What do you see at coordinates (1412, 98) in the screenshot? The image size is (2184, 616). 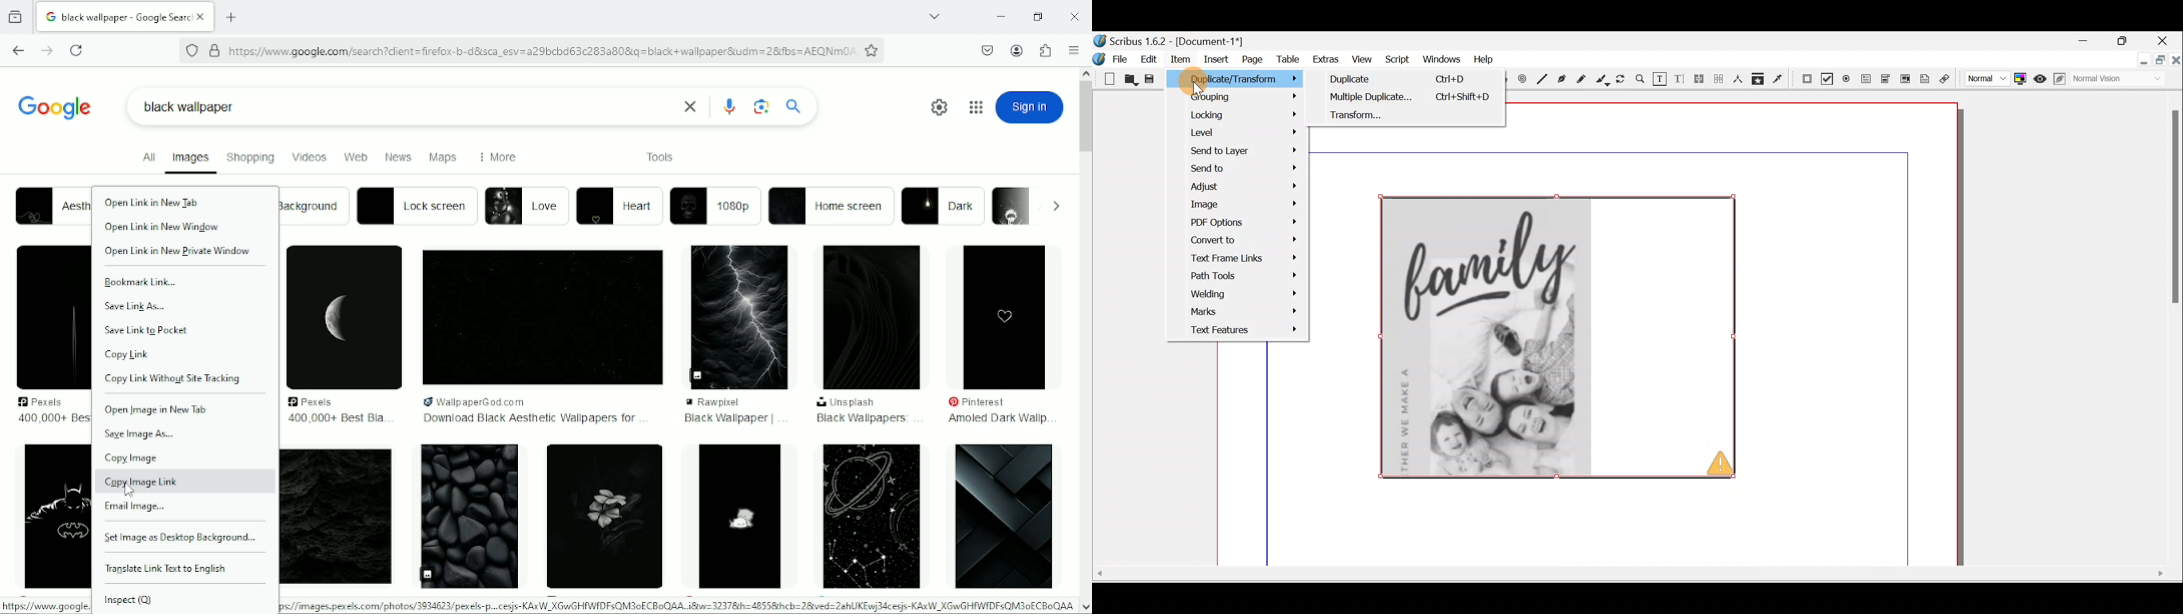 I see `Duplicate` at bounding box center [1412, 98].